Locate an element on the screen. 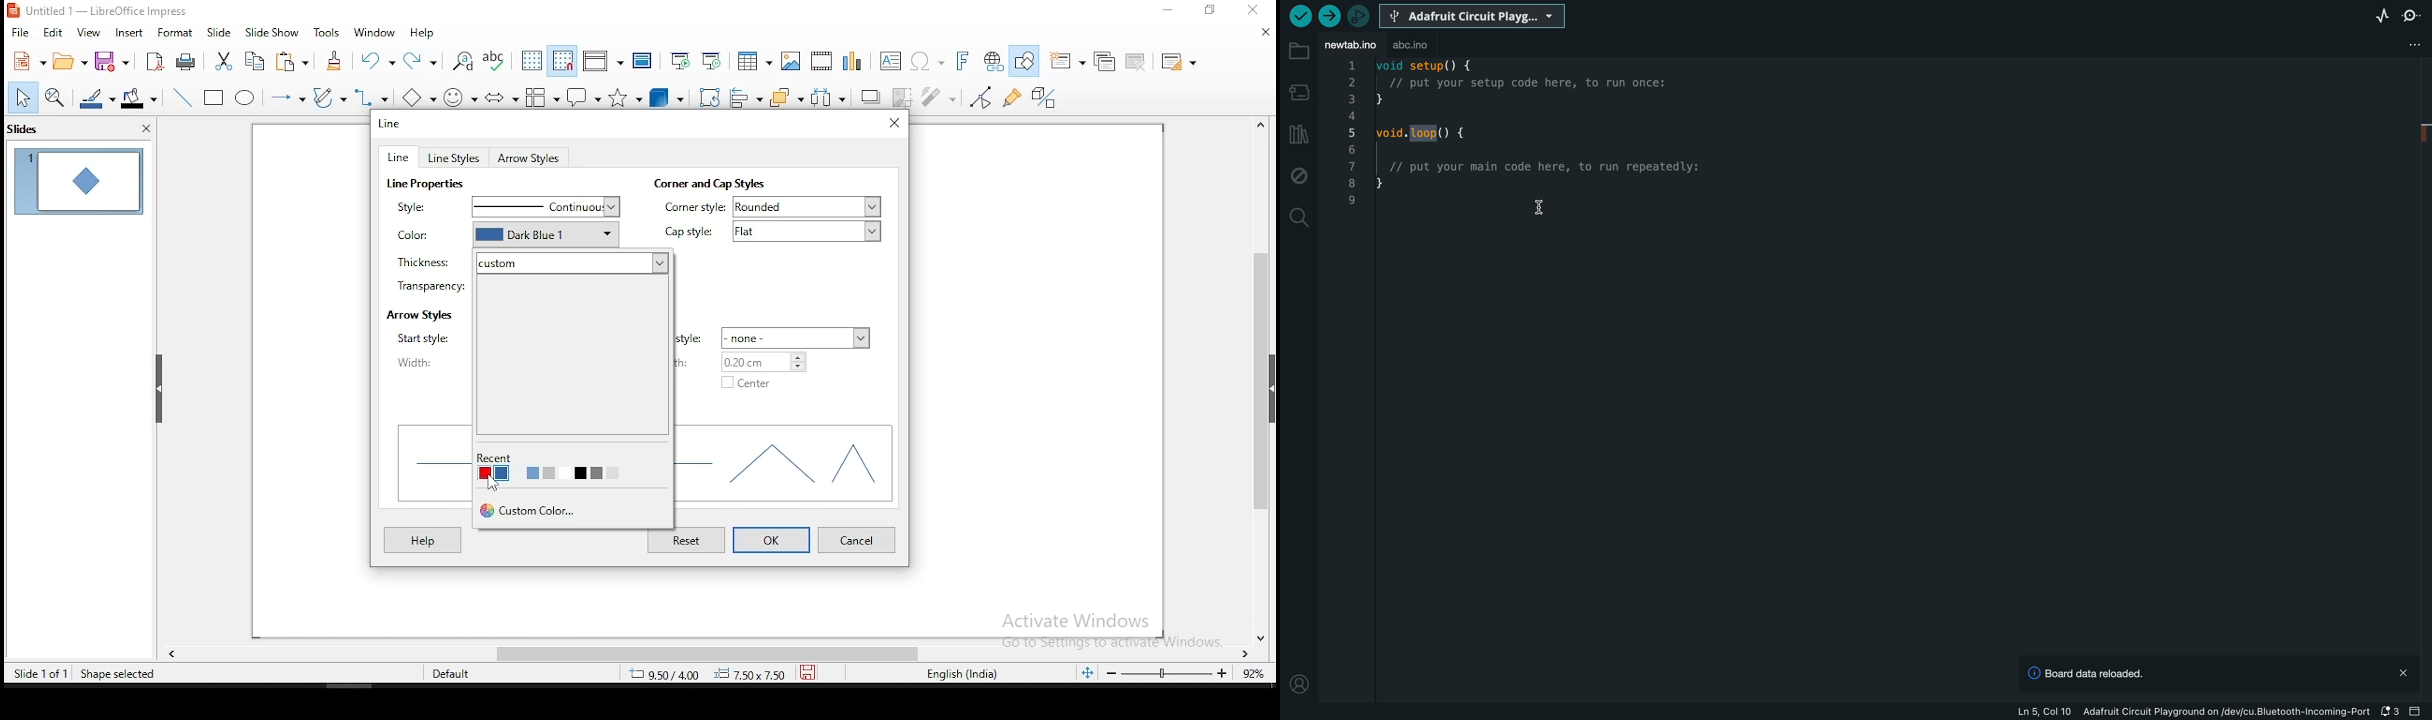  cancel is located at coordinates (858, 540).